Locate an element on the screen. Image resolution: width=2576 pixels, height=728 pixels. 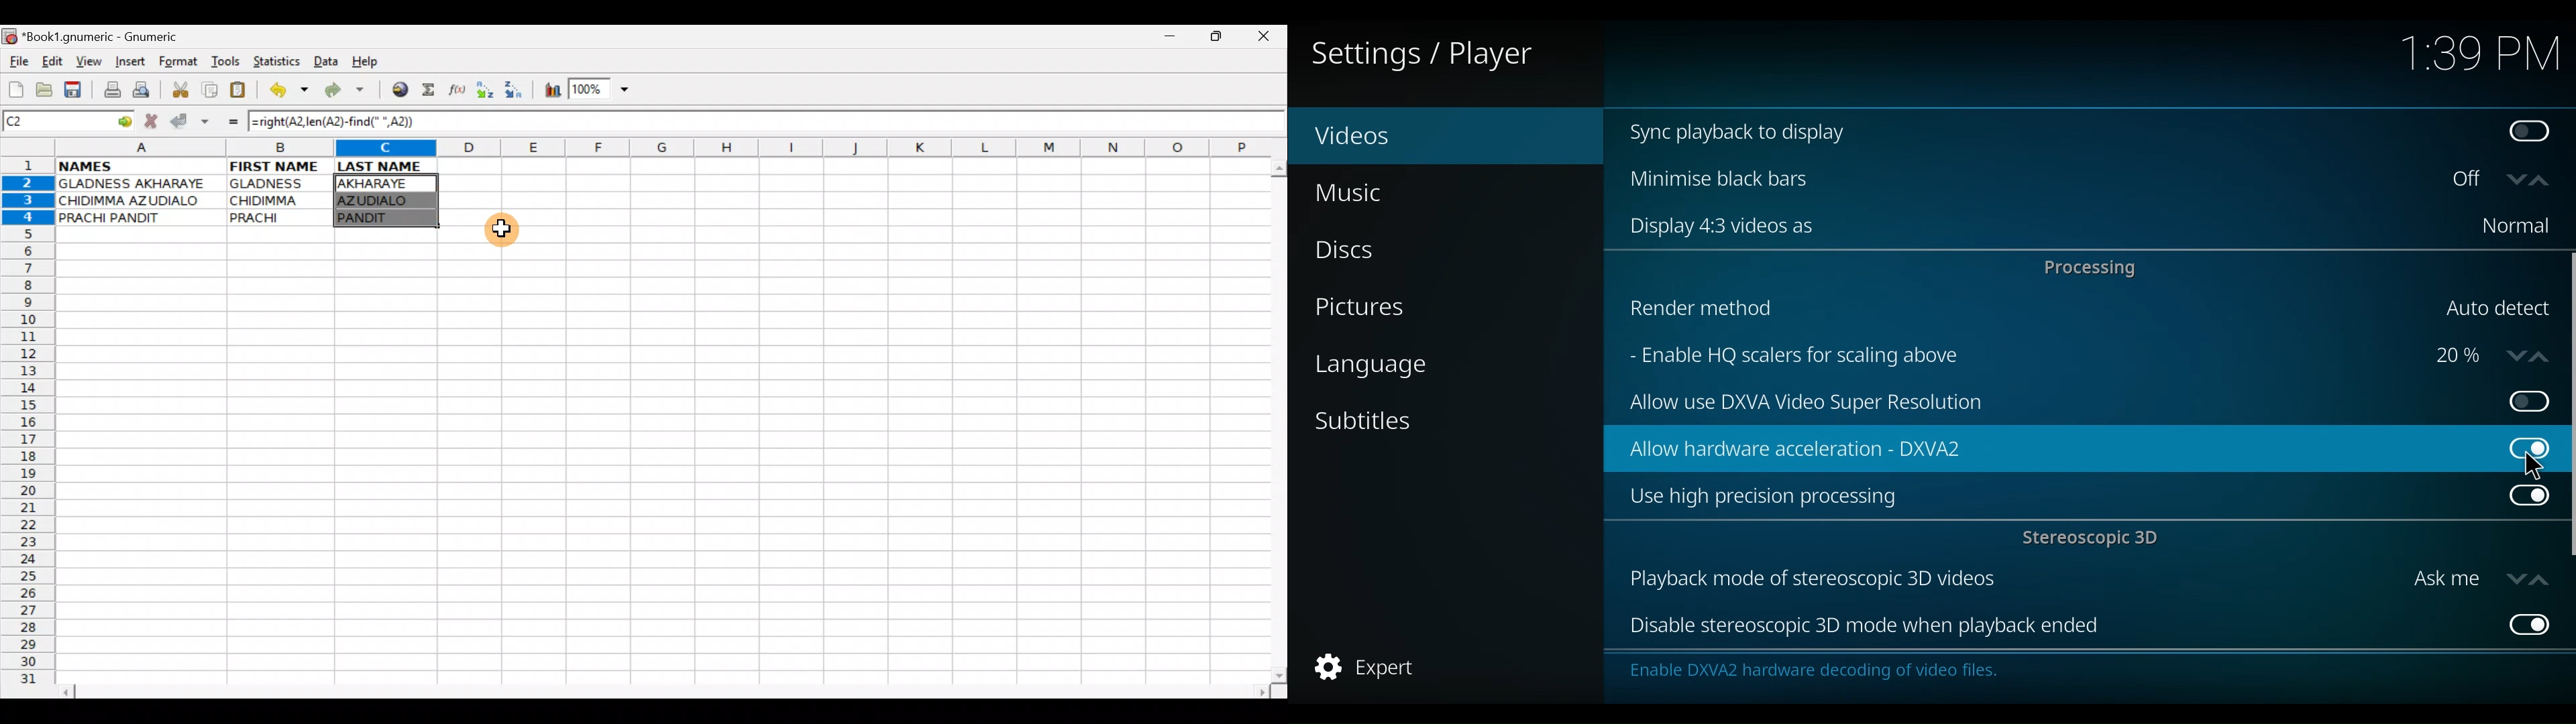
Cells is located at coordinates (657, 463).